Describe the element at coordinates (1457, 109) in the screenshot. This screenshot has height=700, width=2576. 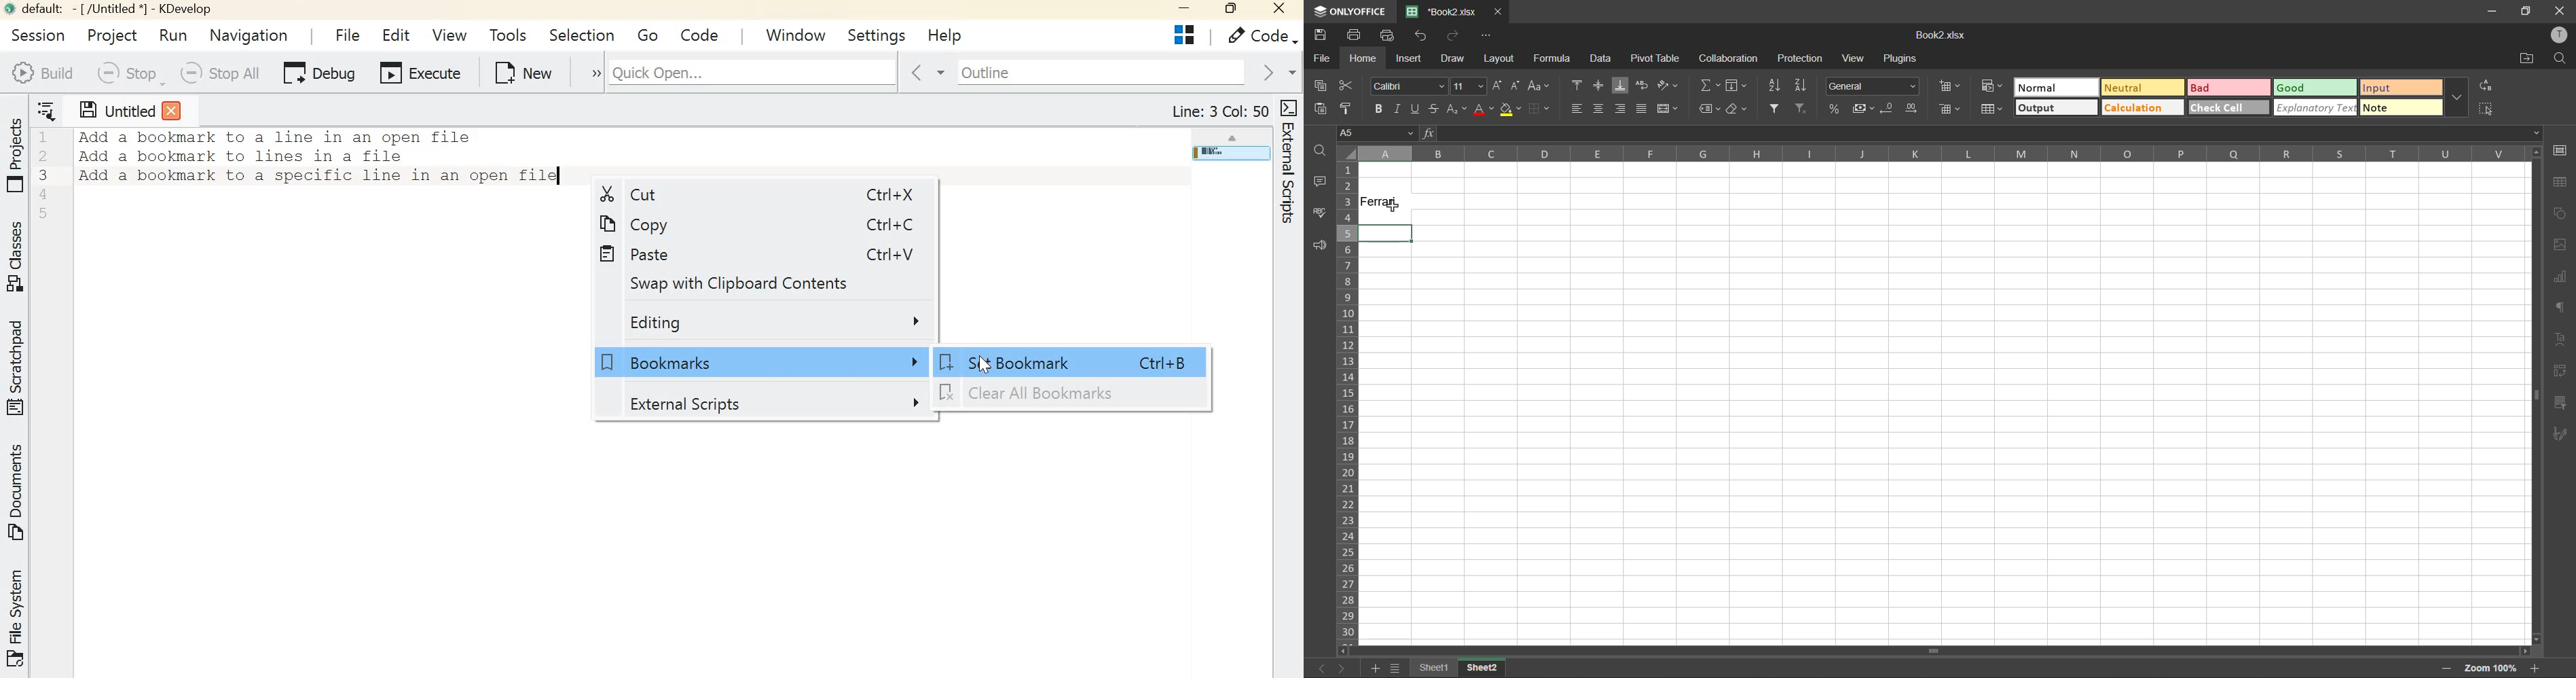
I see `sub/superscript` at that location.